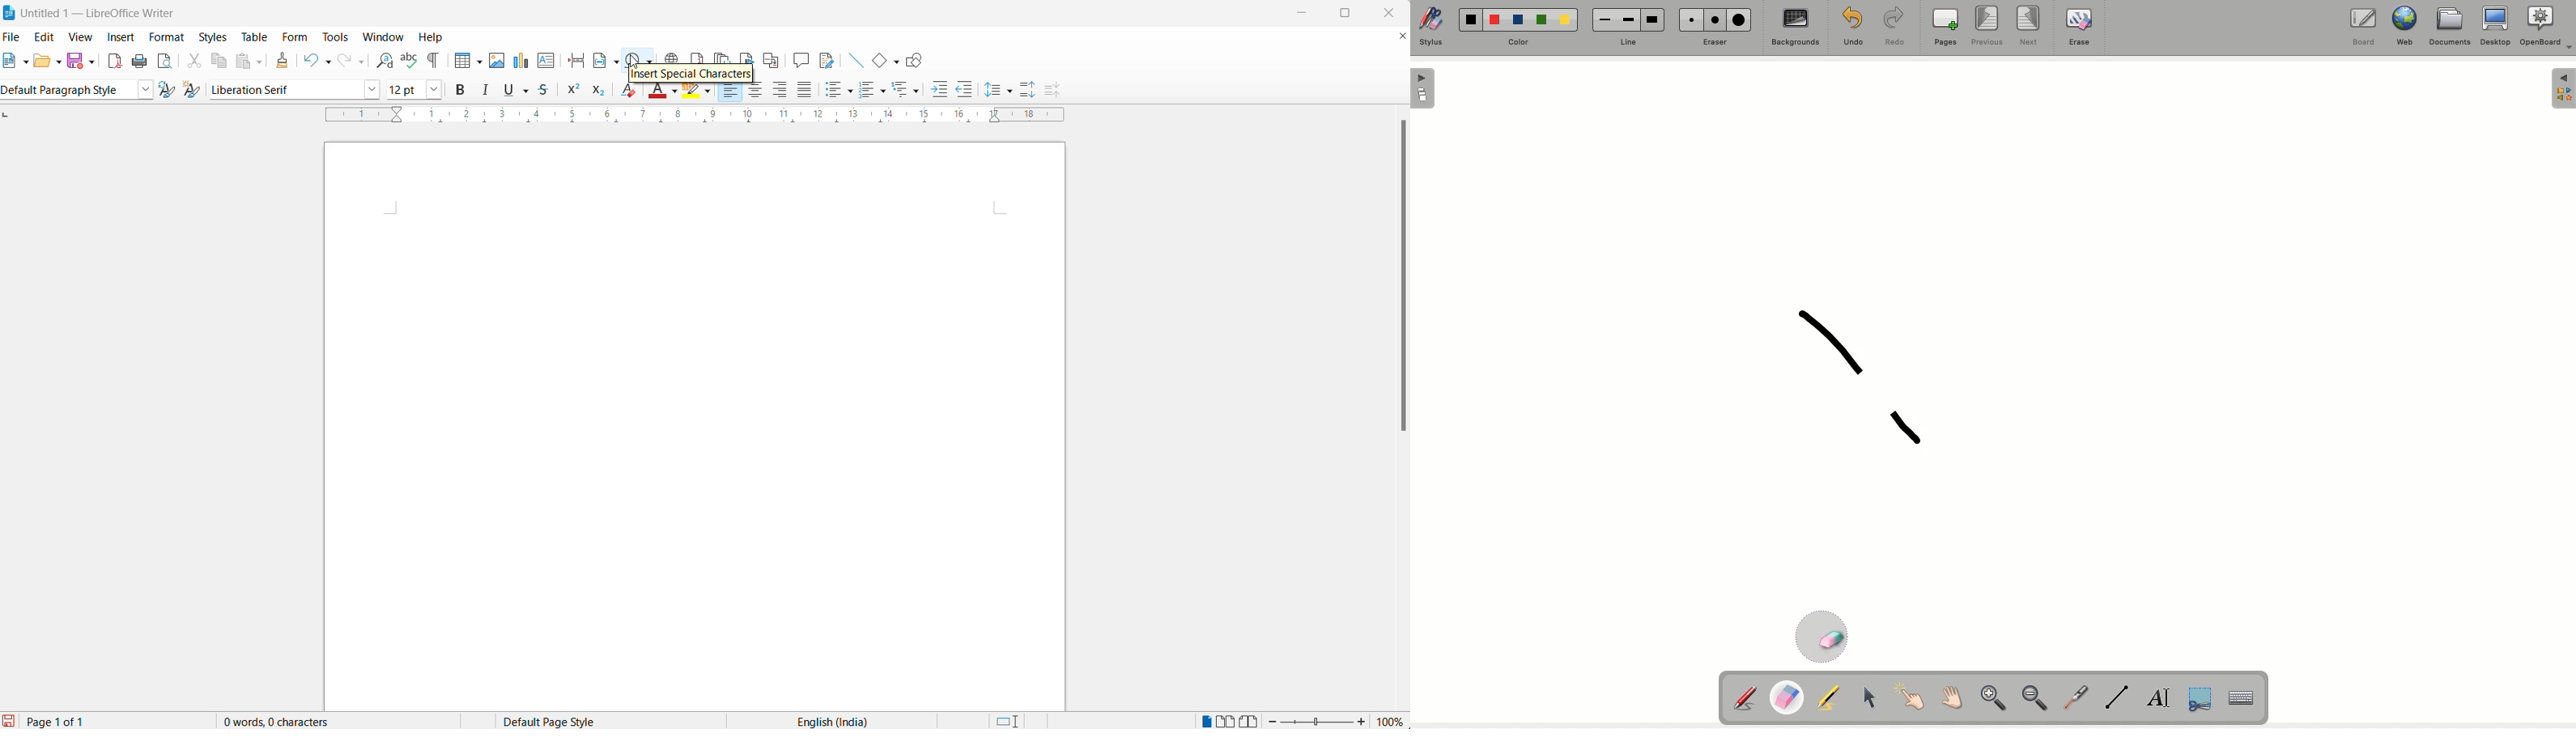 The width and height of the screenshot is (2576, 756). I want to click on set line spacing, so click(992, 91).